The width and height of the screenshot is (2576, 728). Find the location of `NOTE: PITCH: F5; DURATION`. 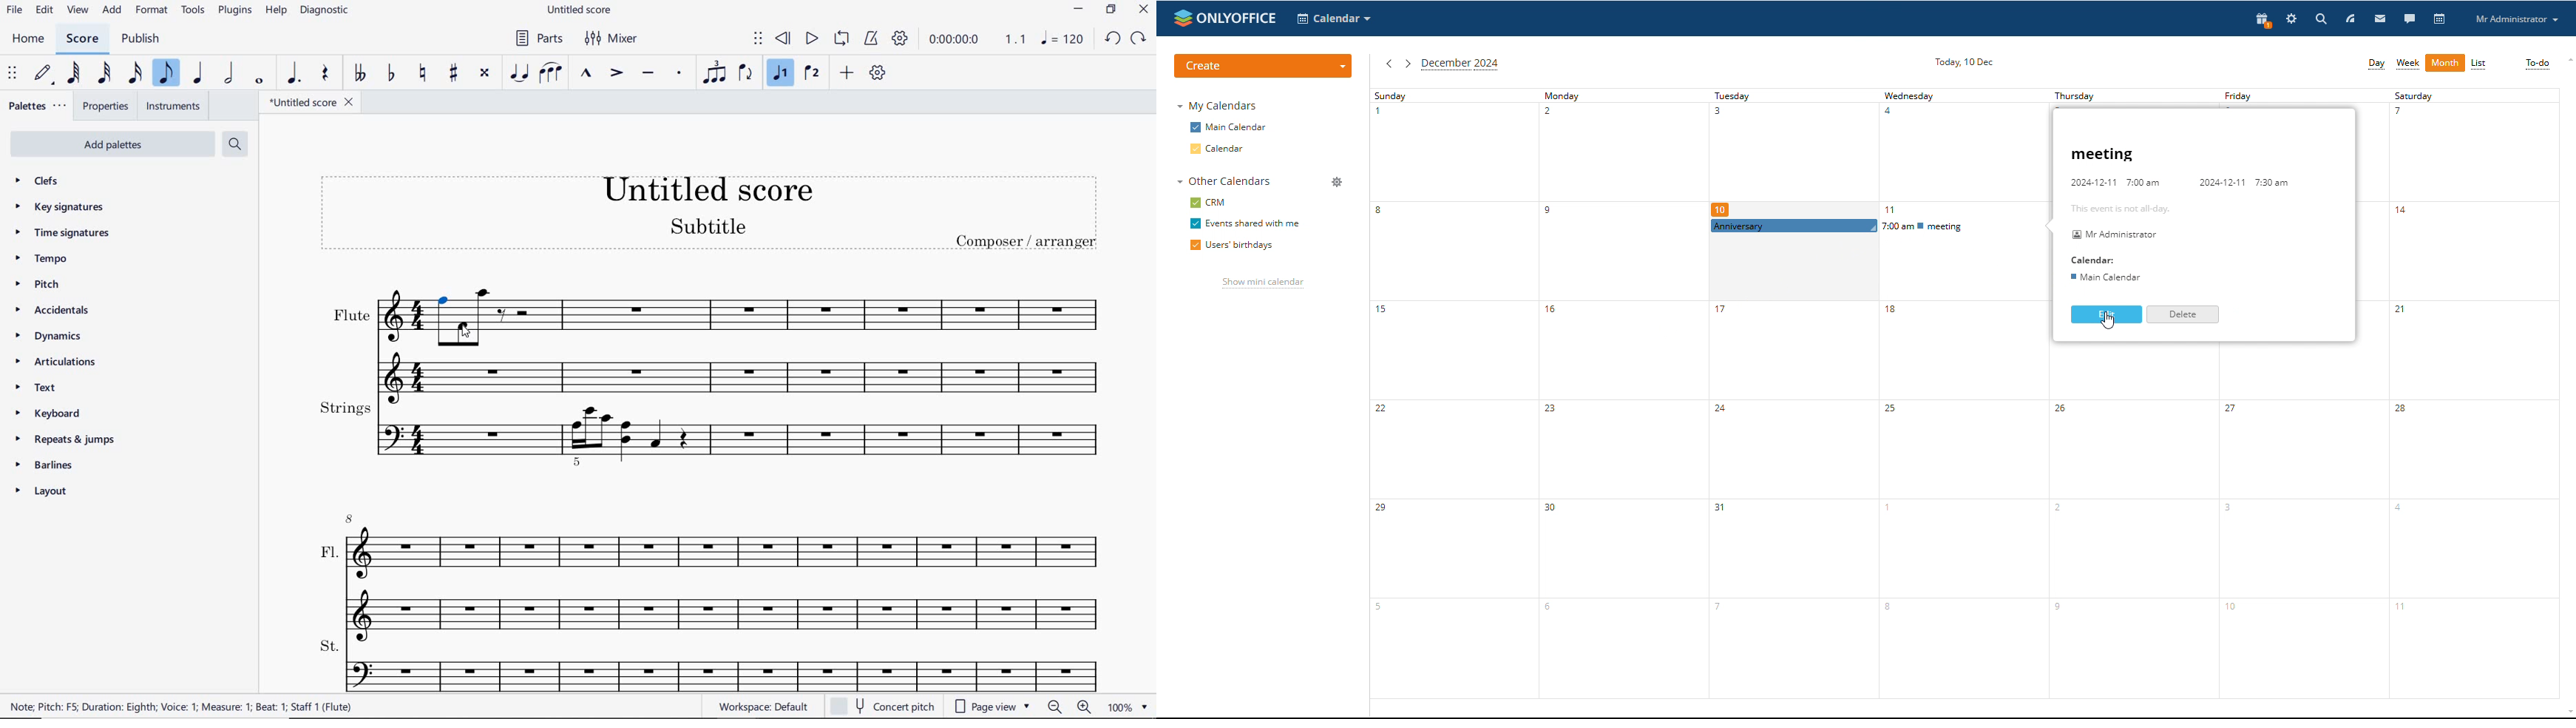

NOTE: PITCH: F5; DURATION is located at coordinates (181, 707).